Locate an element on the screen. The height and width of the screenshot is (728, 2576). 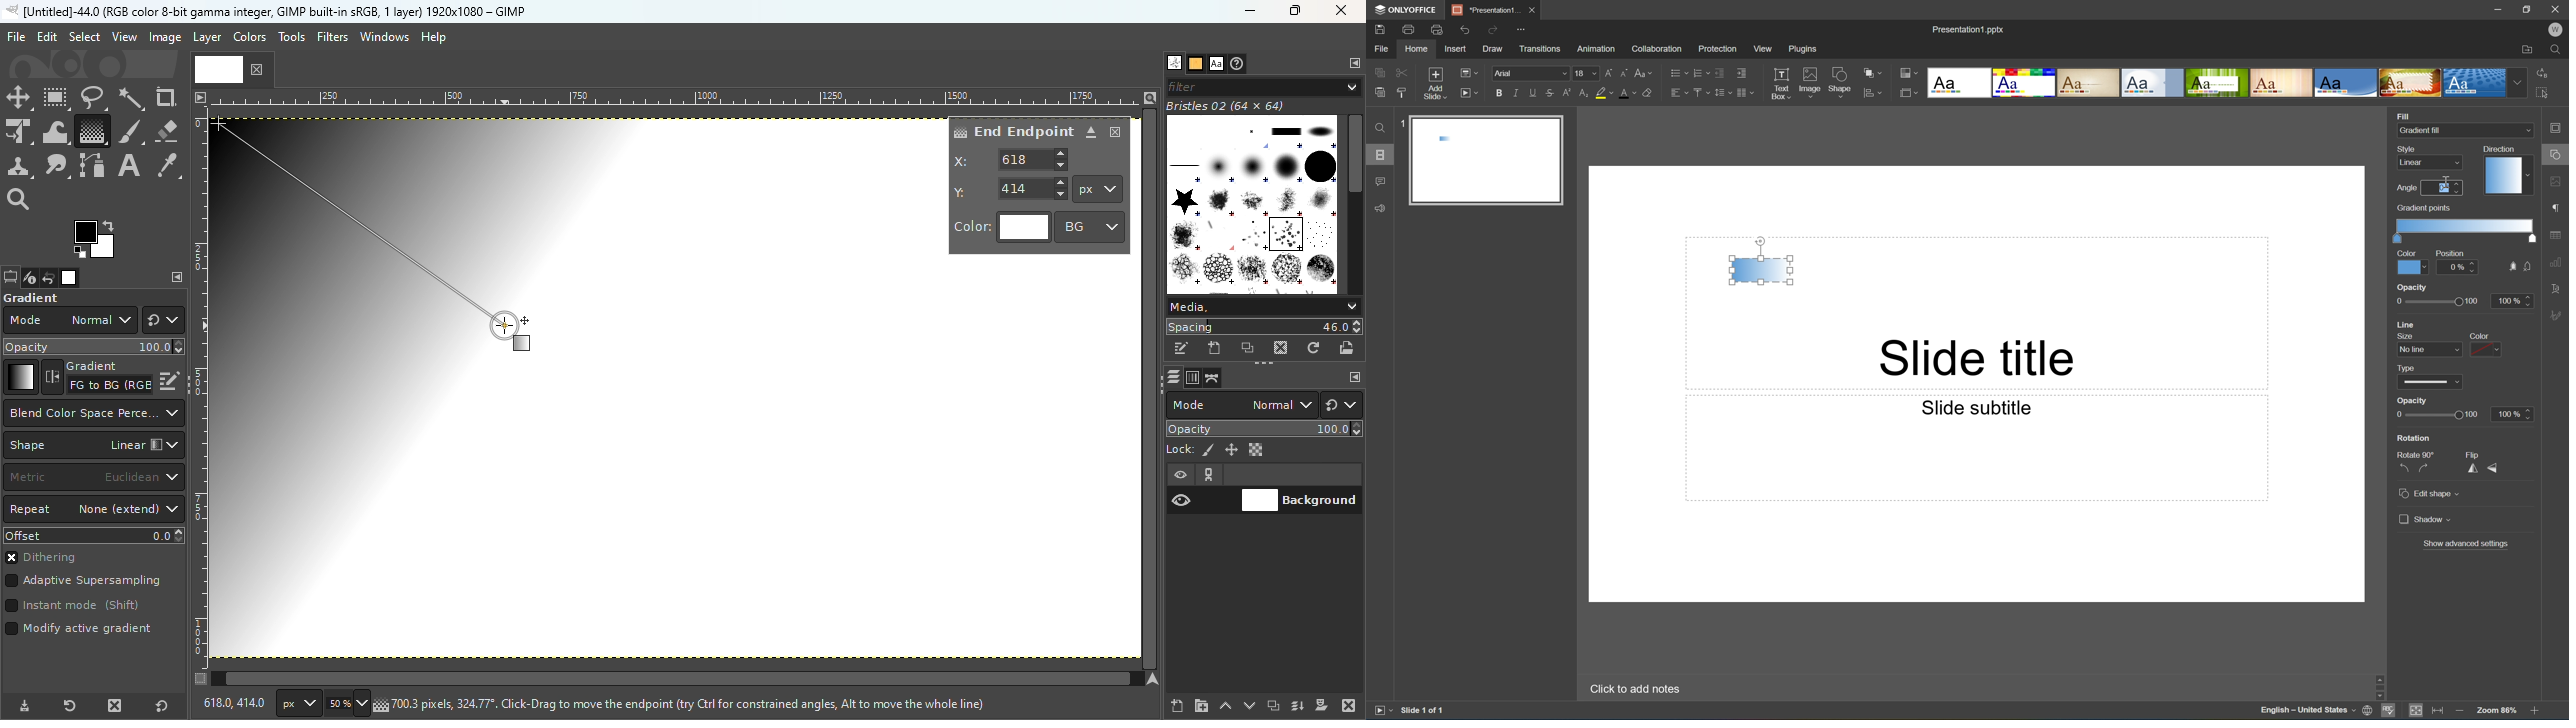
Customize quick access toolbar is located at coordinates (1524, 28).